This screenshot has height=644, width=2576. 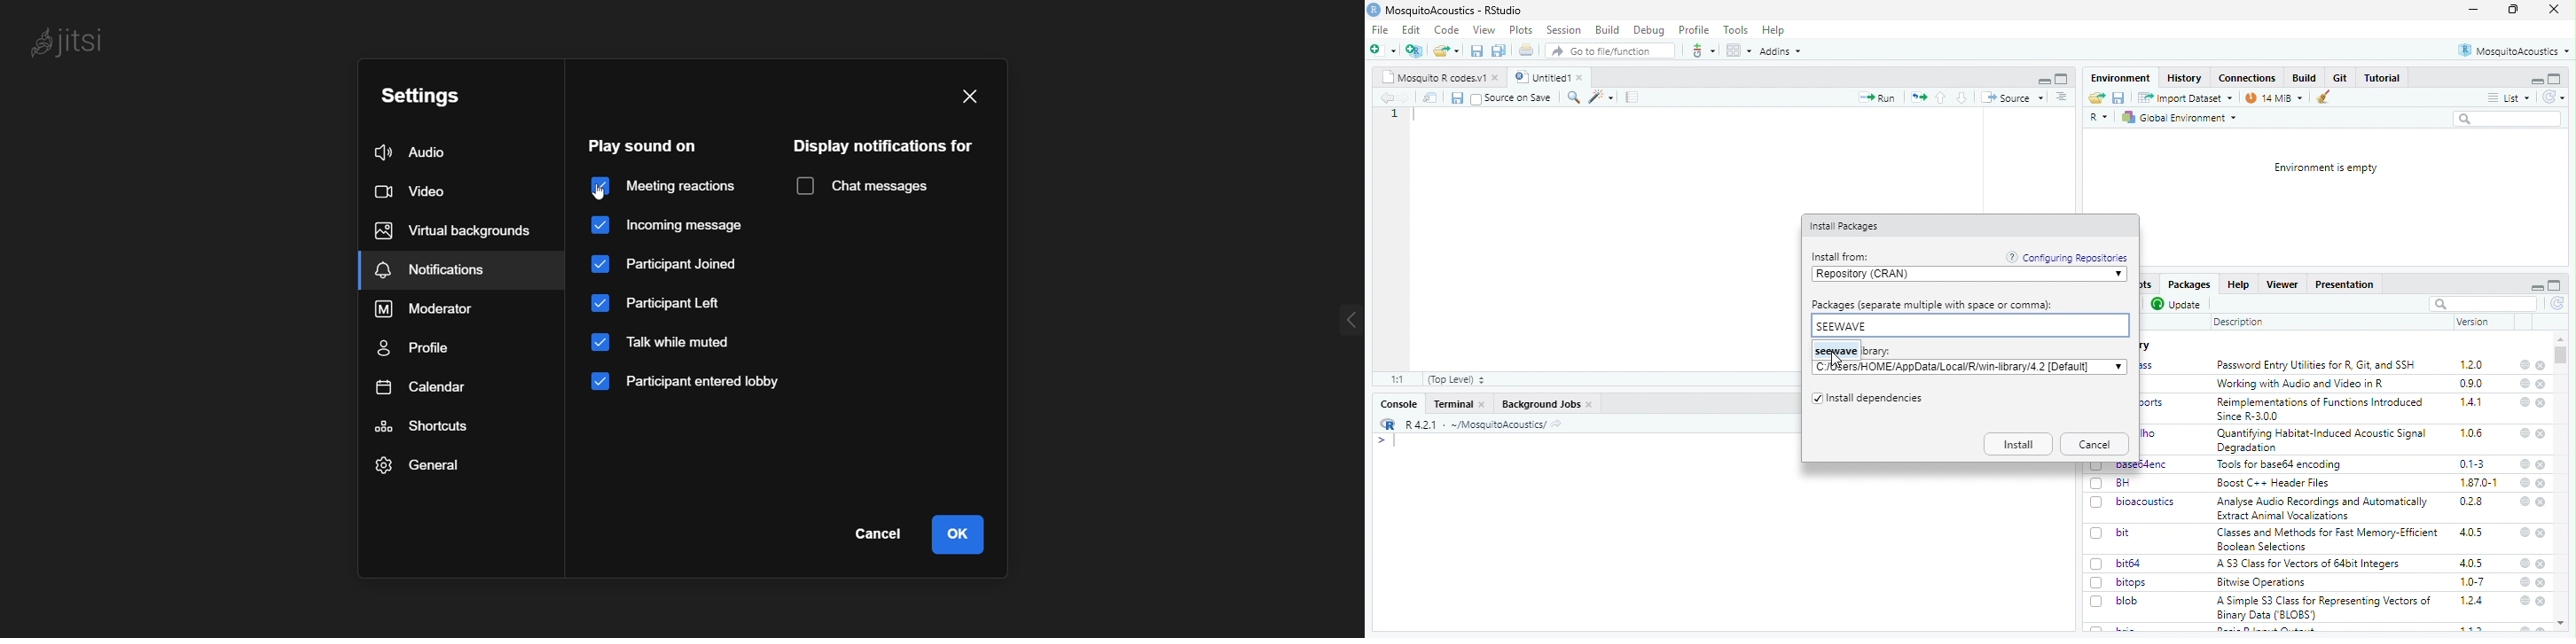 What do you see at coordinates (1386, 97) in the screenshot?
I see `backward` at bounding box center [1386, 97].